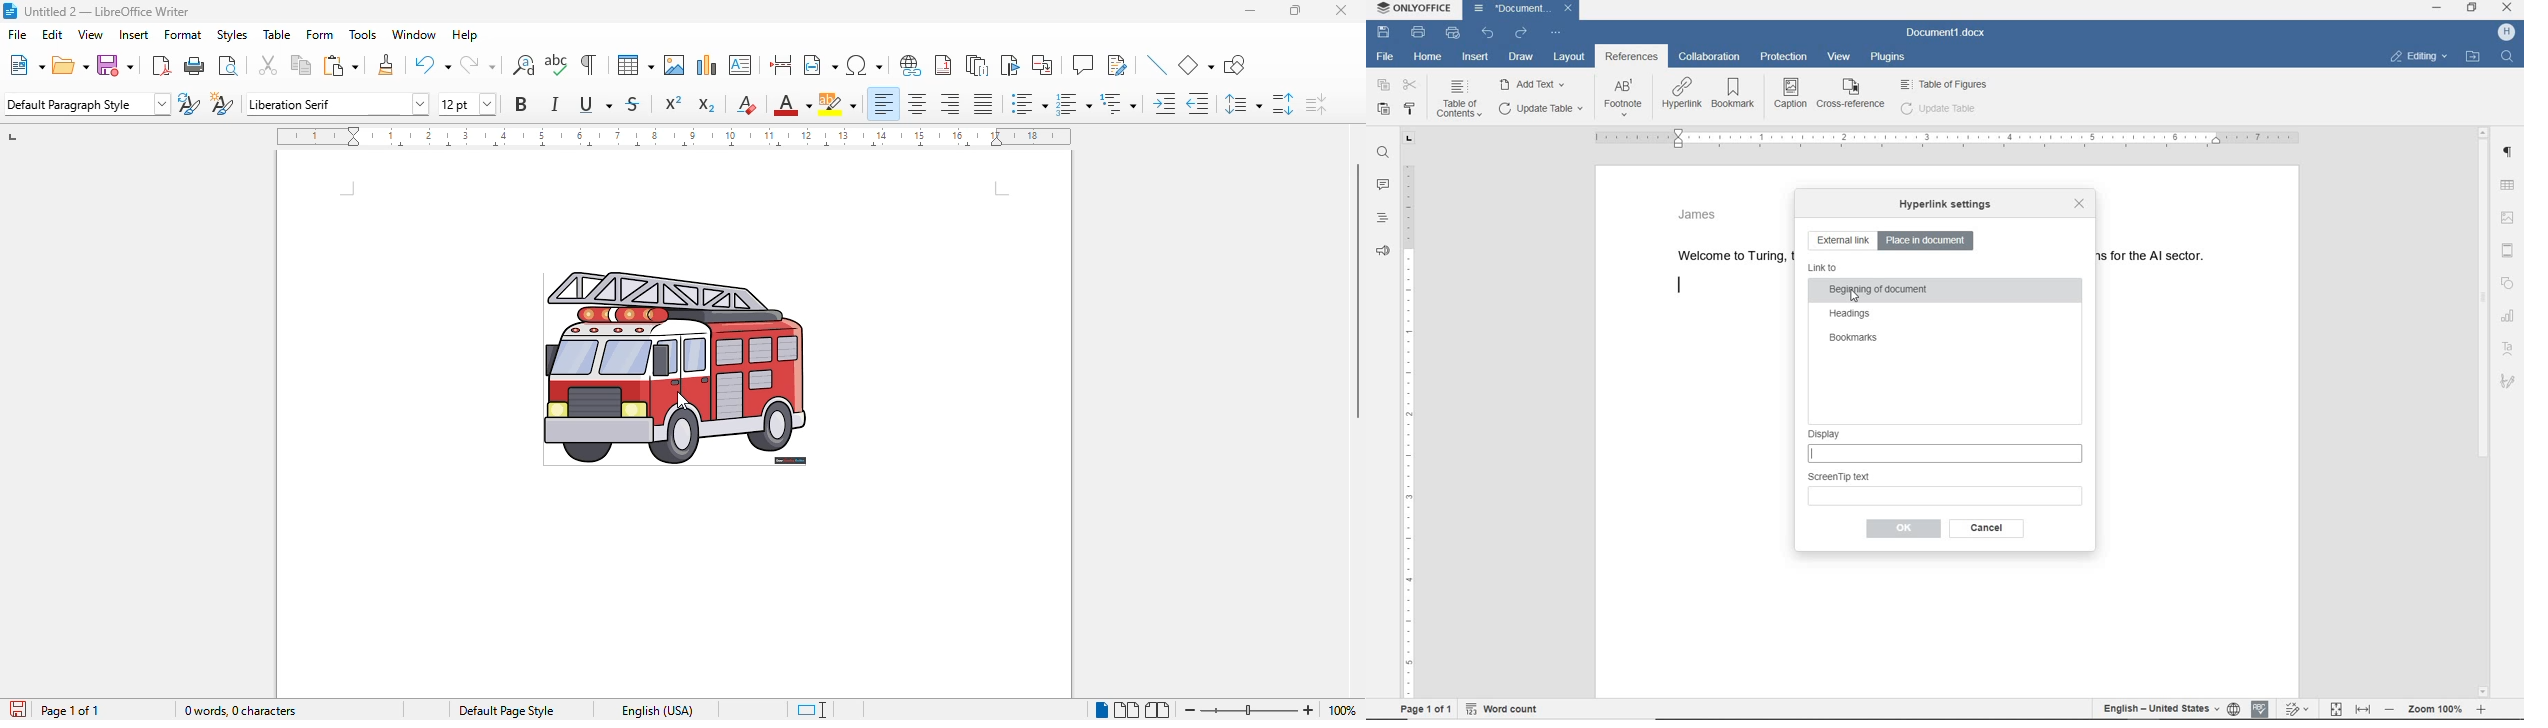  What do you see at coordinates (943, 65) in the screenshot?
I see `insert footnote` at bounding box center [943, 65].